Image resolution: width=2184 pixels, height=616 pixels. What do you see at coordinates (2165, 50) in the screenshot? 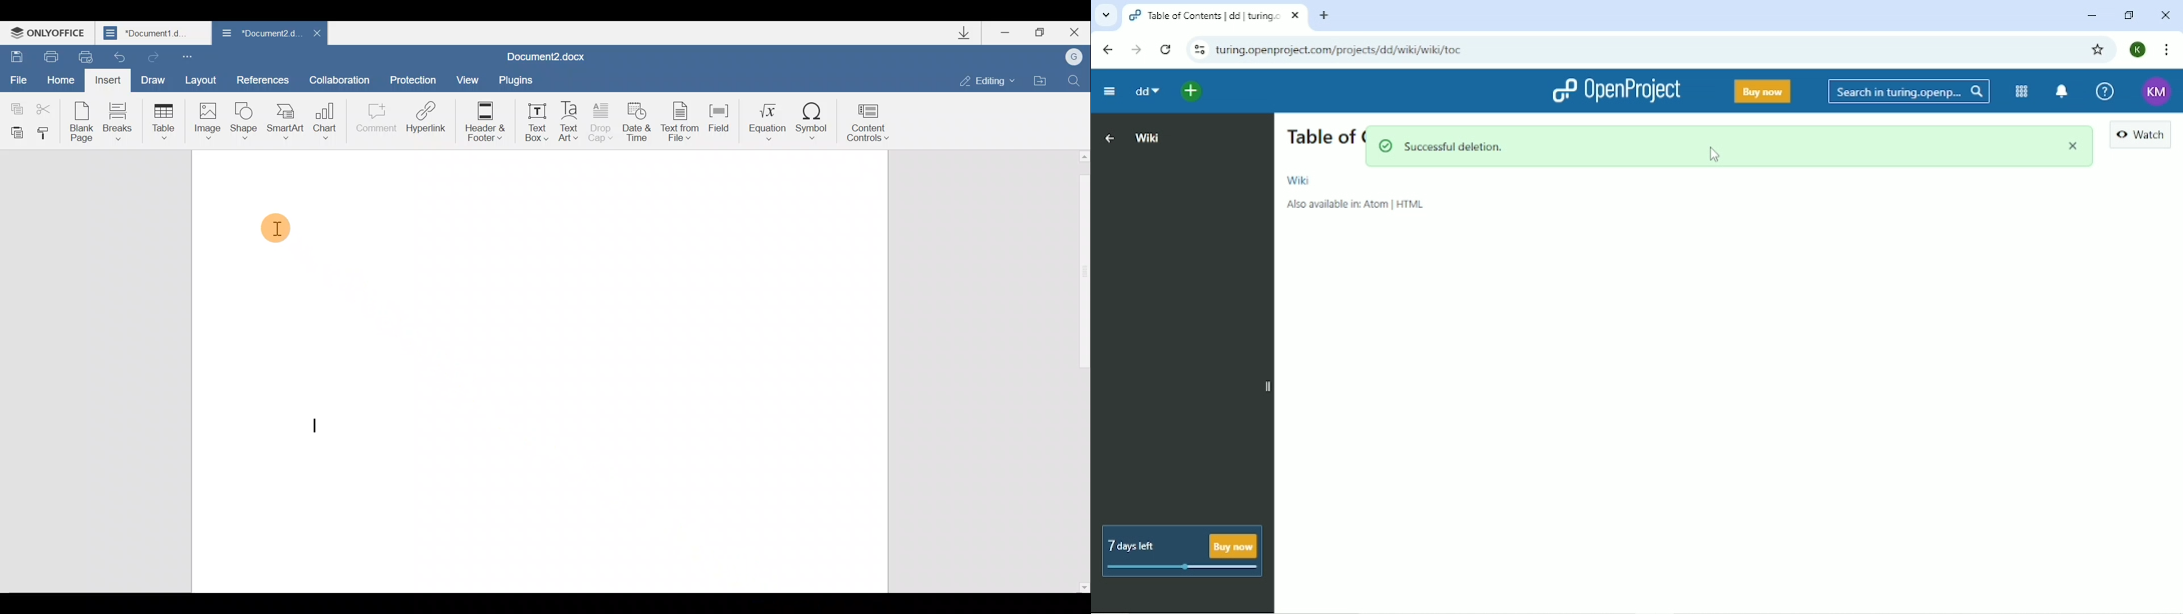
I see `Customize and control google chrome` at bounding box center [2165, 50].